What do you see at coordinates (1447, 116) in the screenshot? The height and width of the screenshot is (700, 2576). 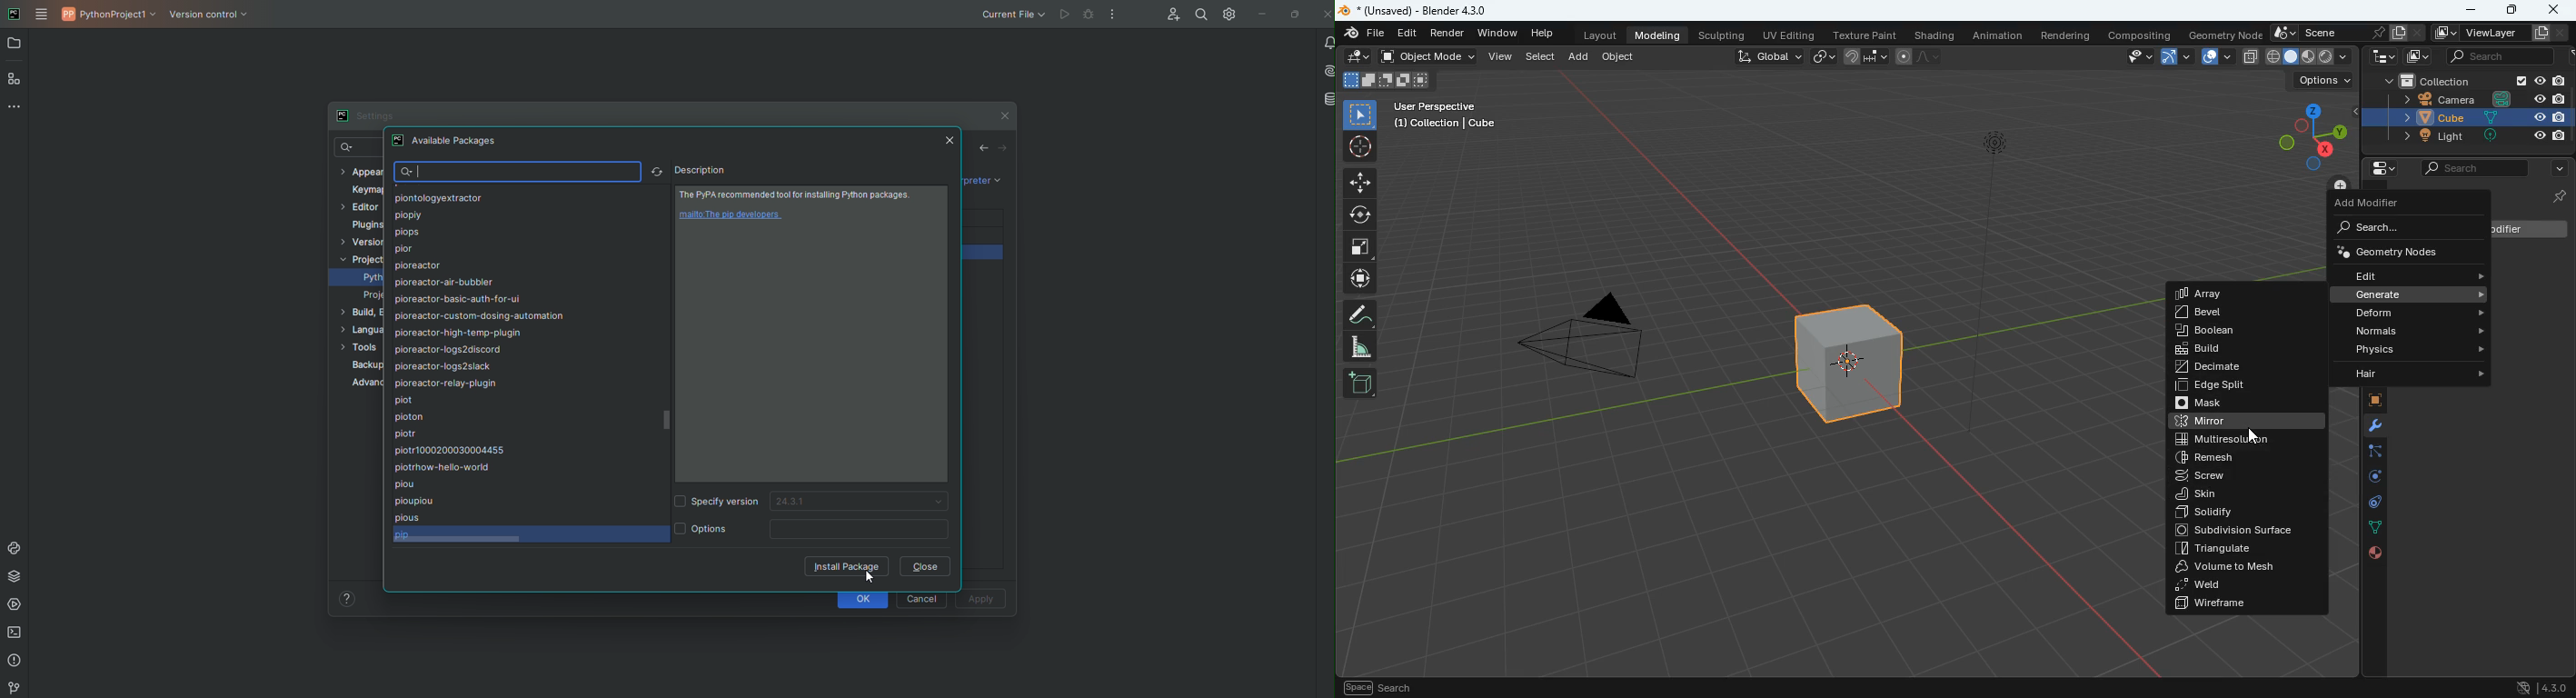 I see `user perspective` at bounding box center [1447, 116].